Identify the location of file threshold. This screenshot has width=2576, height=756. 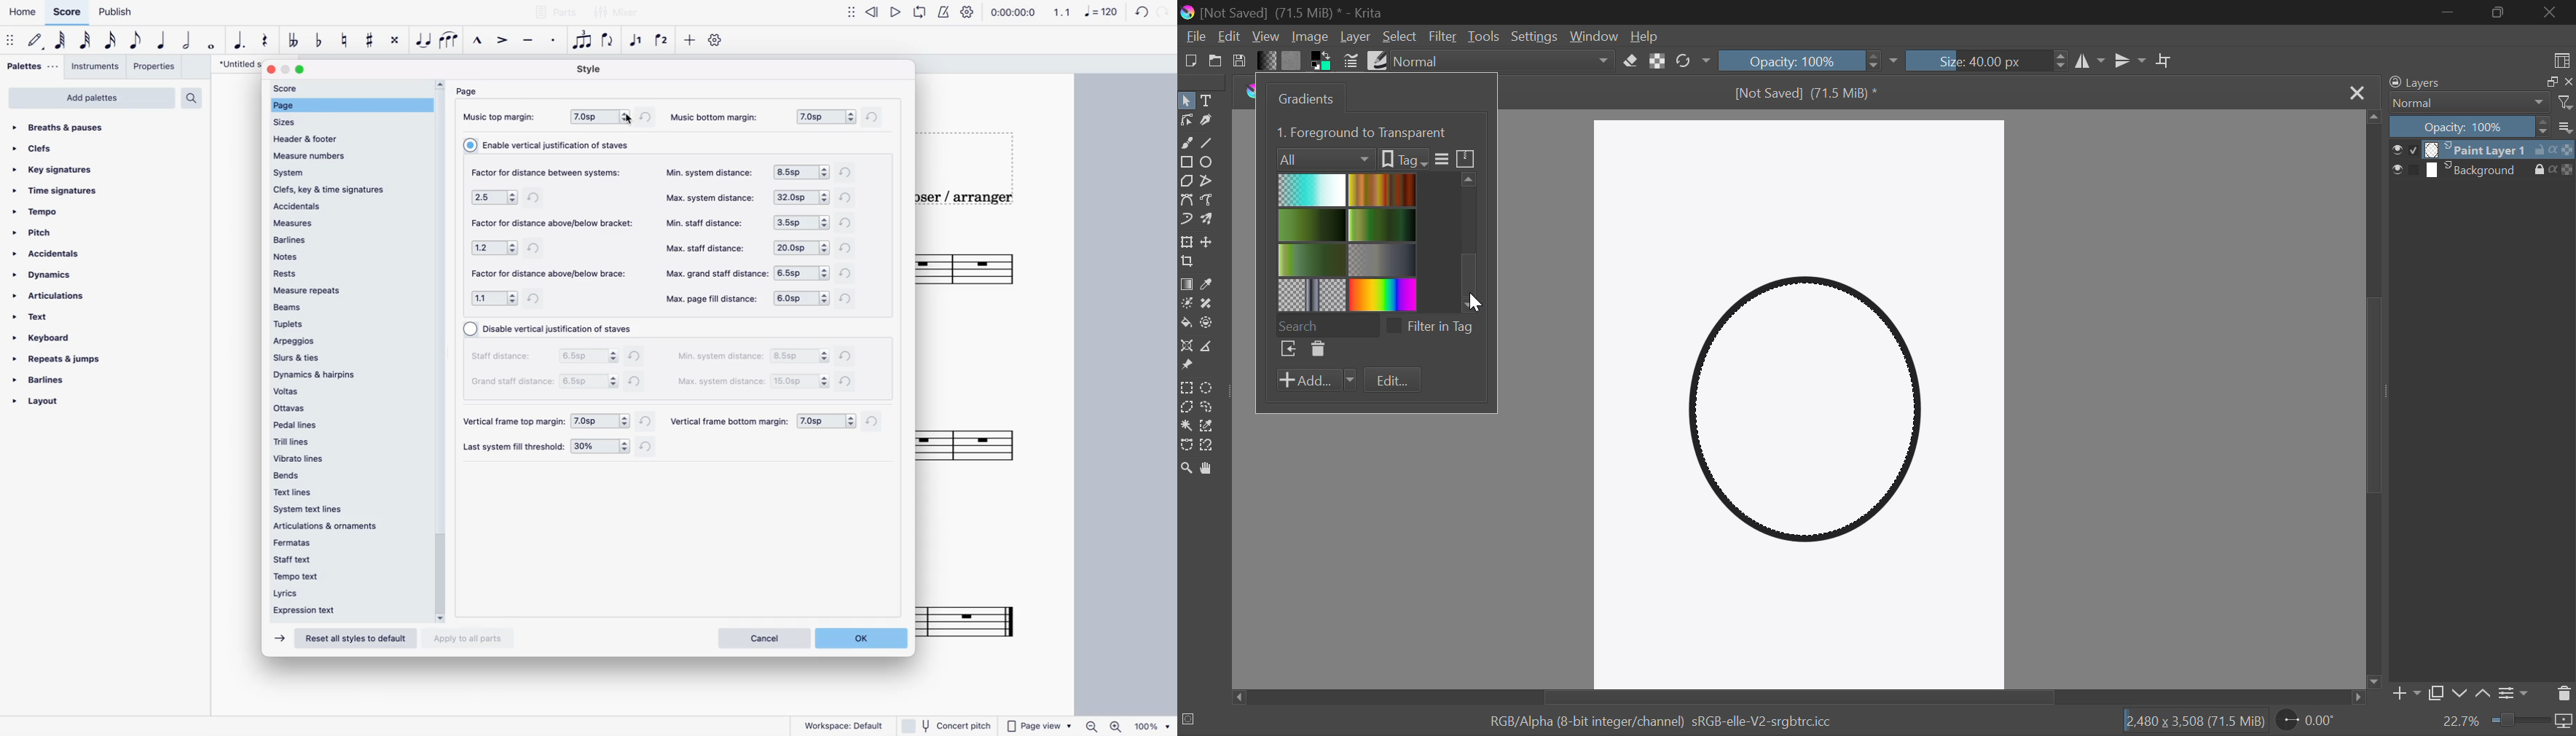
(514, 447).